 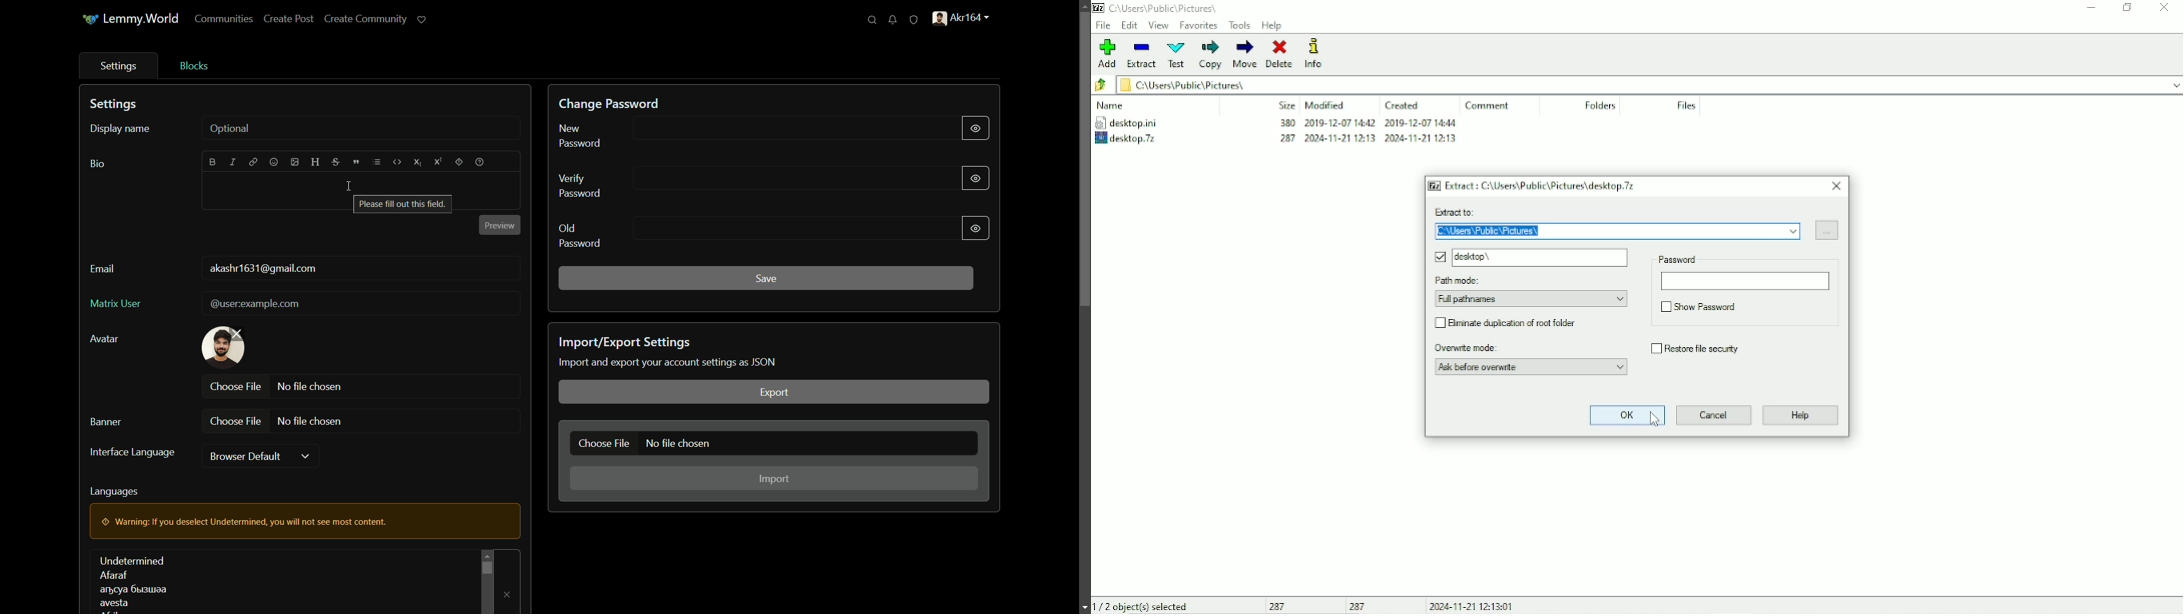 What do you see at coordinates (1837, 186) in the screenshot?
I see `Close` at bounding box center [1837, 186].